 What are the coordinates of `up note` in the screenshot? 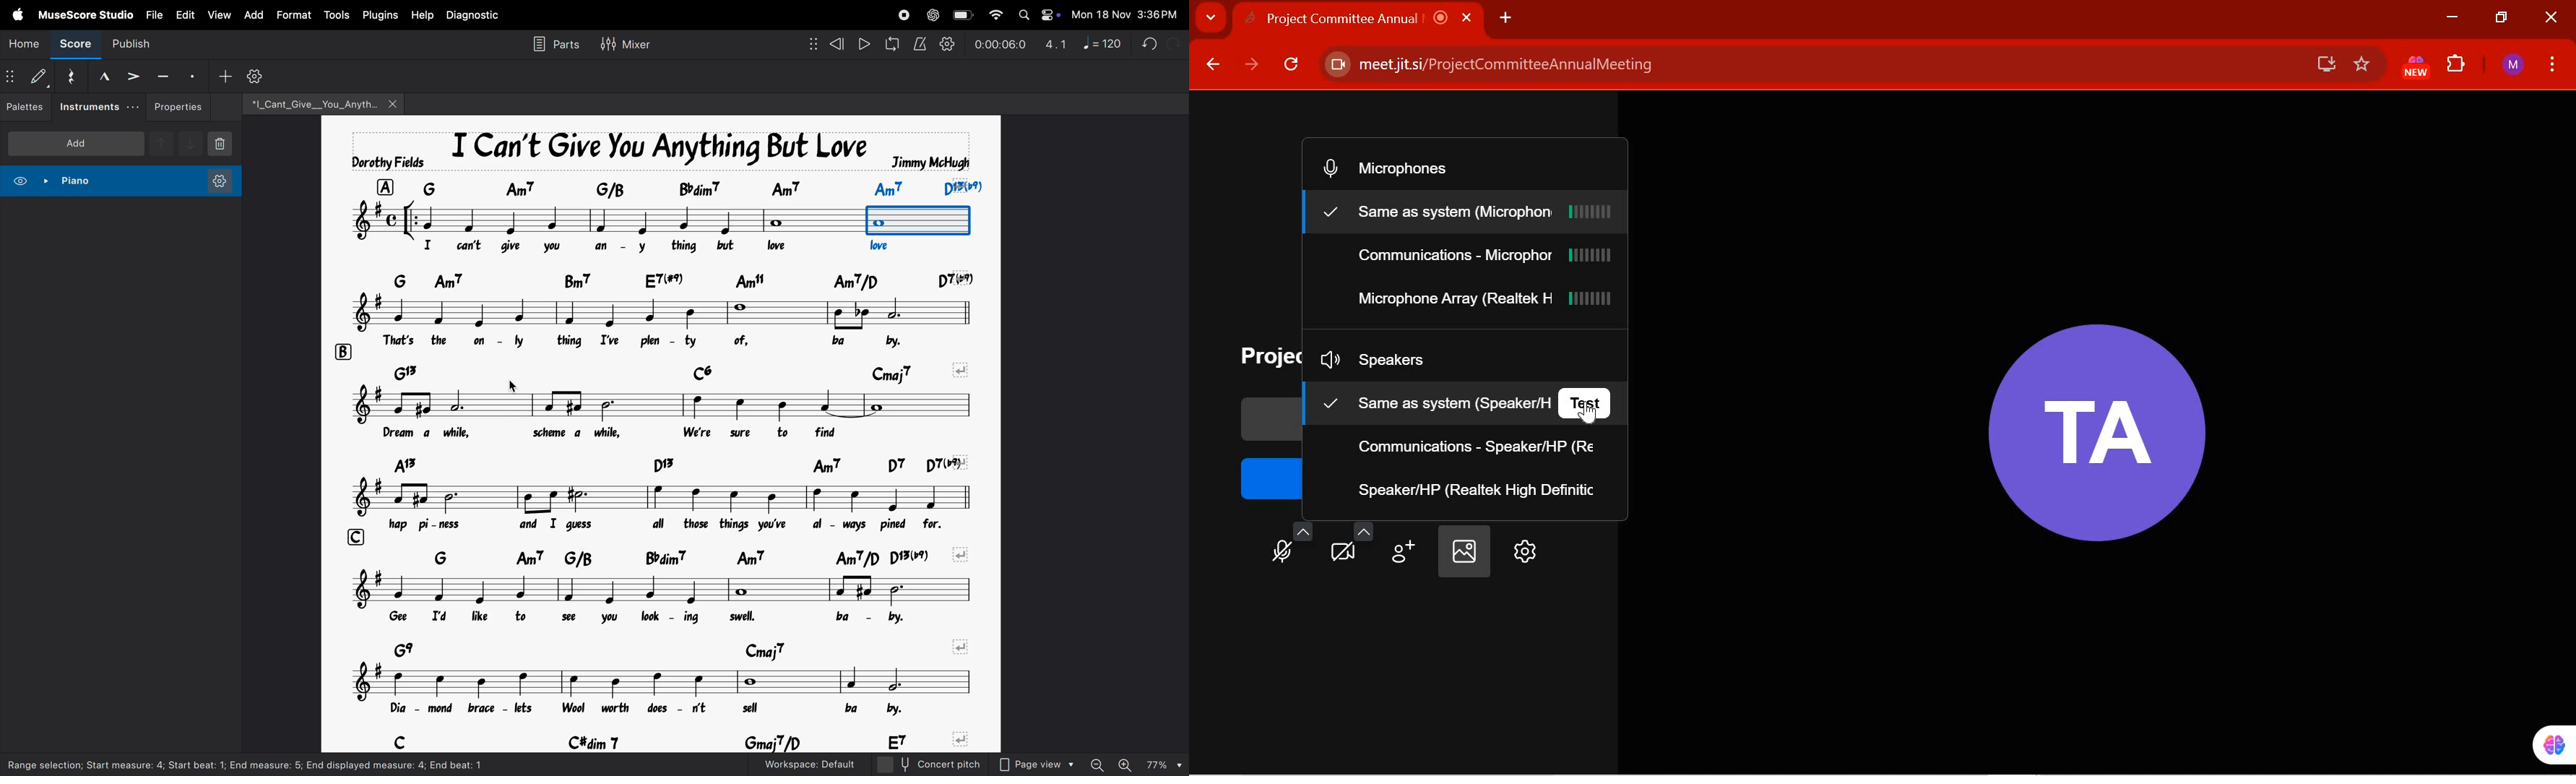 It's located at (161, 144).